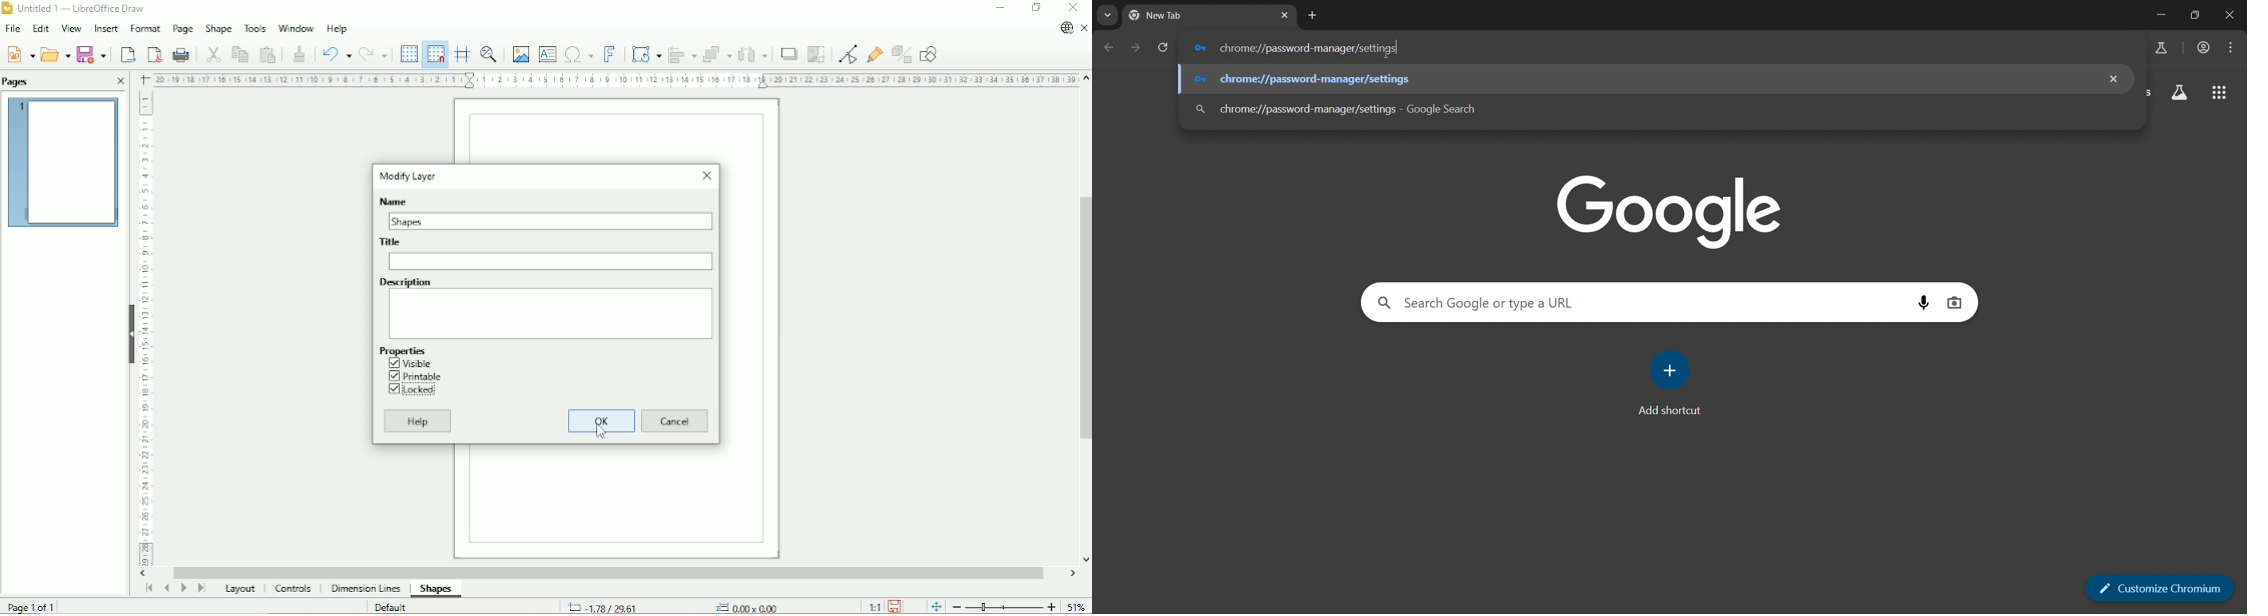 Image resolution: width=2268 pixels, height=616 pixels. What do you see at coordinates (391, 242) in the screenshot?
I see `Title` at bounding box center [391, 242].